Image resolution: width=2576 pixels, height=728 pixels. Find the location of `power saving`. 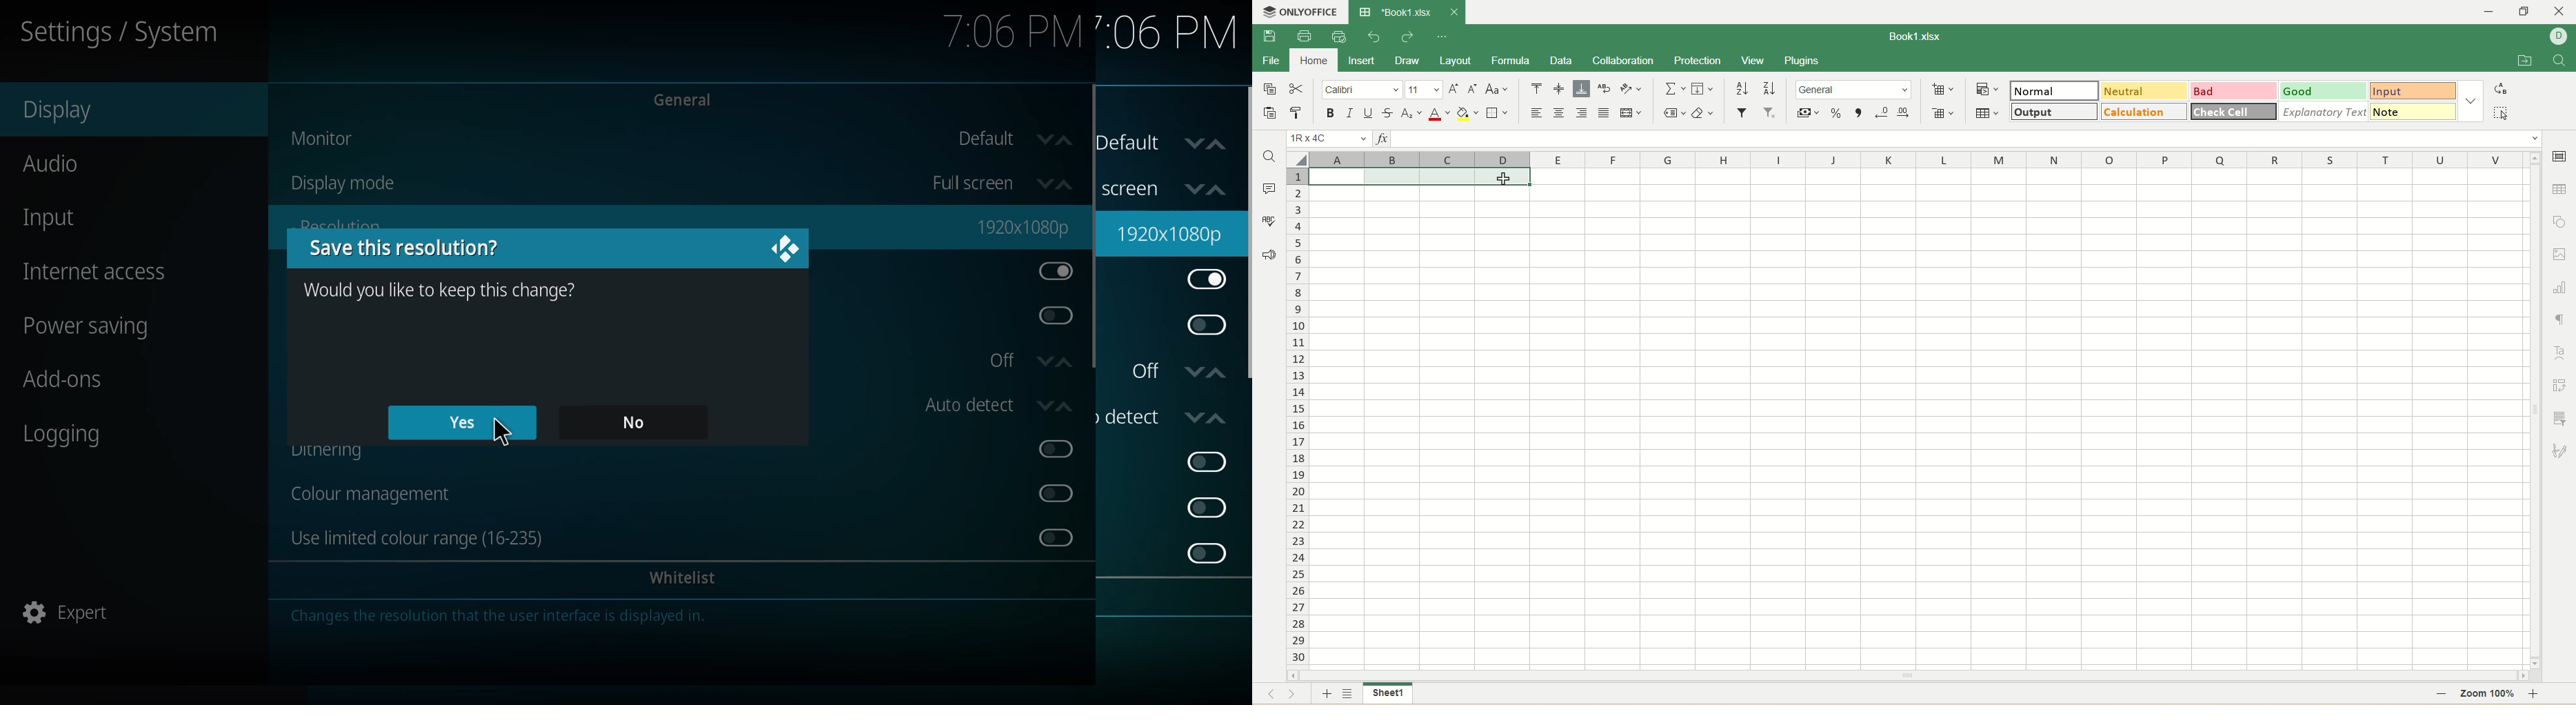

power saving is located at coordinates (112, 330).